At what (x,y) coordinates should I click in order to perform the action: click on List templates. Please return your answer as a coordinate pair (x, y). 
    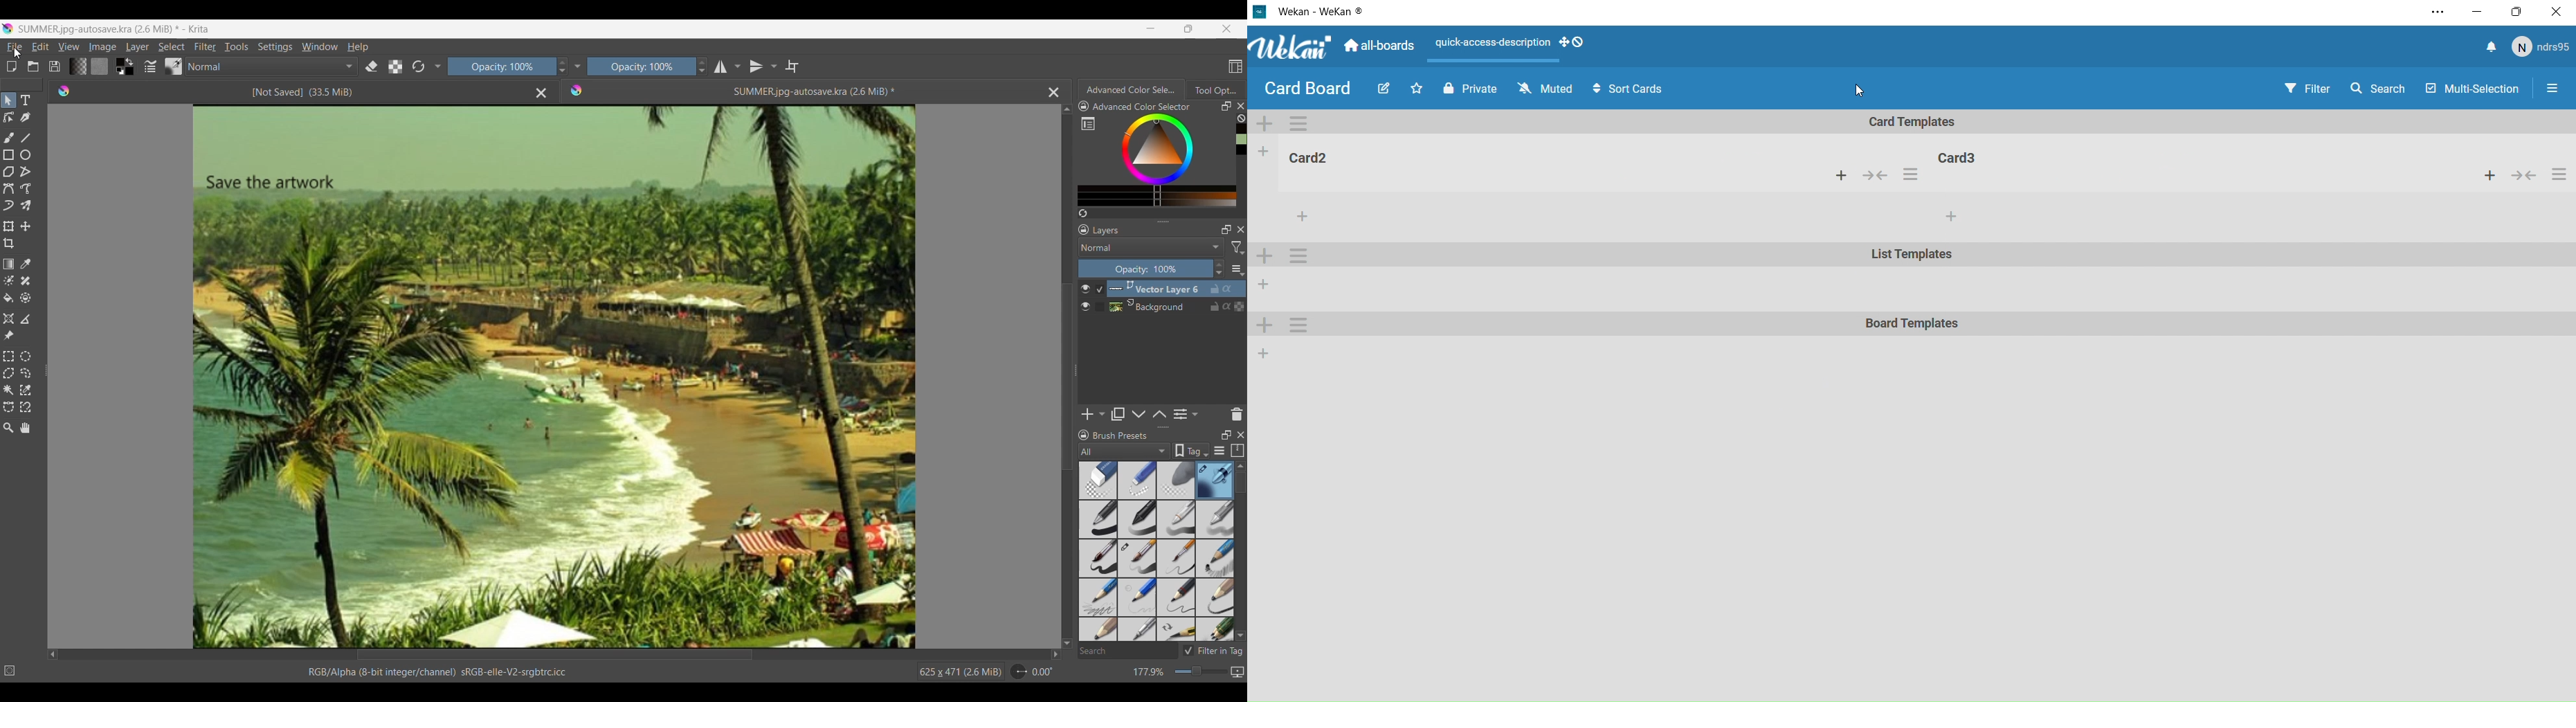
    Looking at the image, I should click on (1910, 257).